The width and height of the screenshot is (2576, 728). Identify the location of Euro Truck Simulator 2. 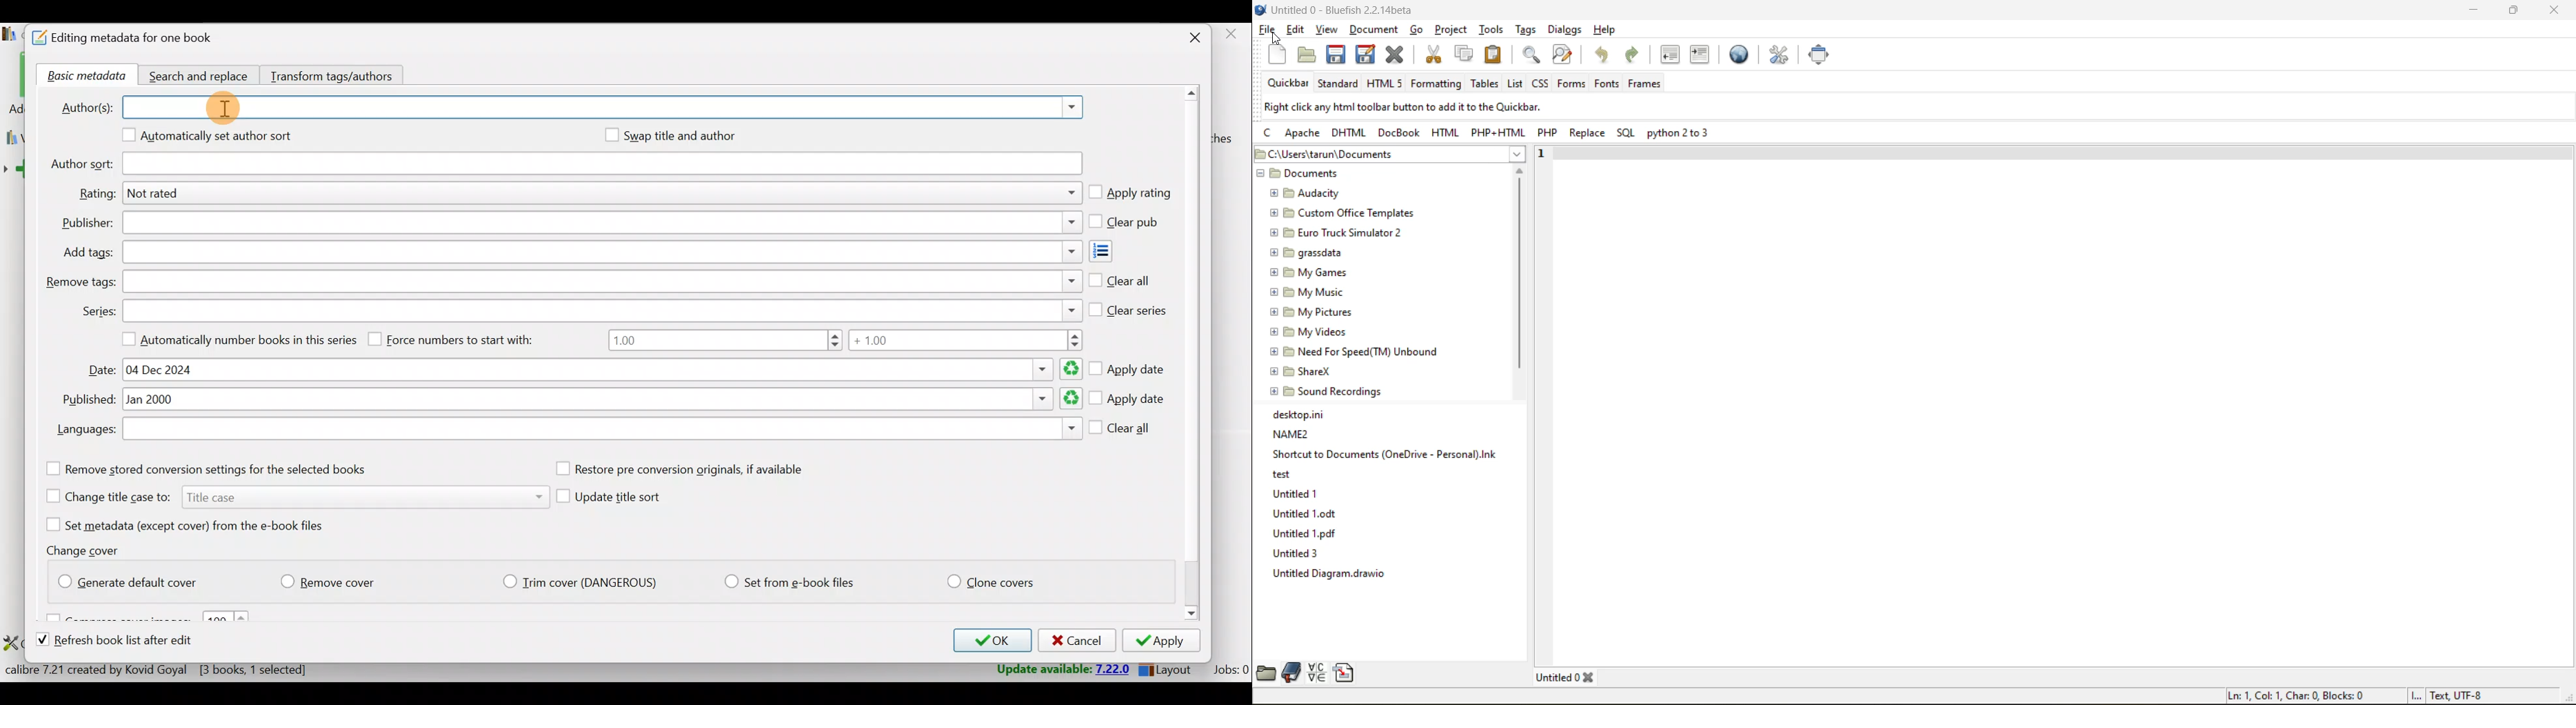
(1339, 234).